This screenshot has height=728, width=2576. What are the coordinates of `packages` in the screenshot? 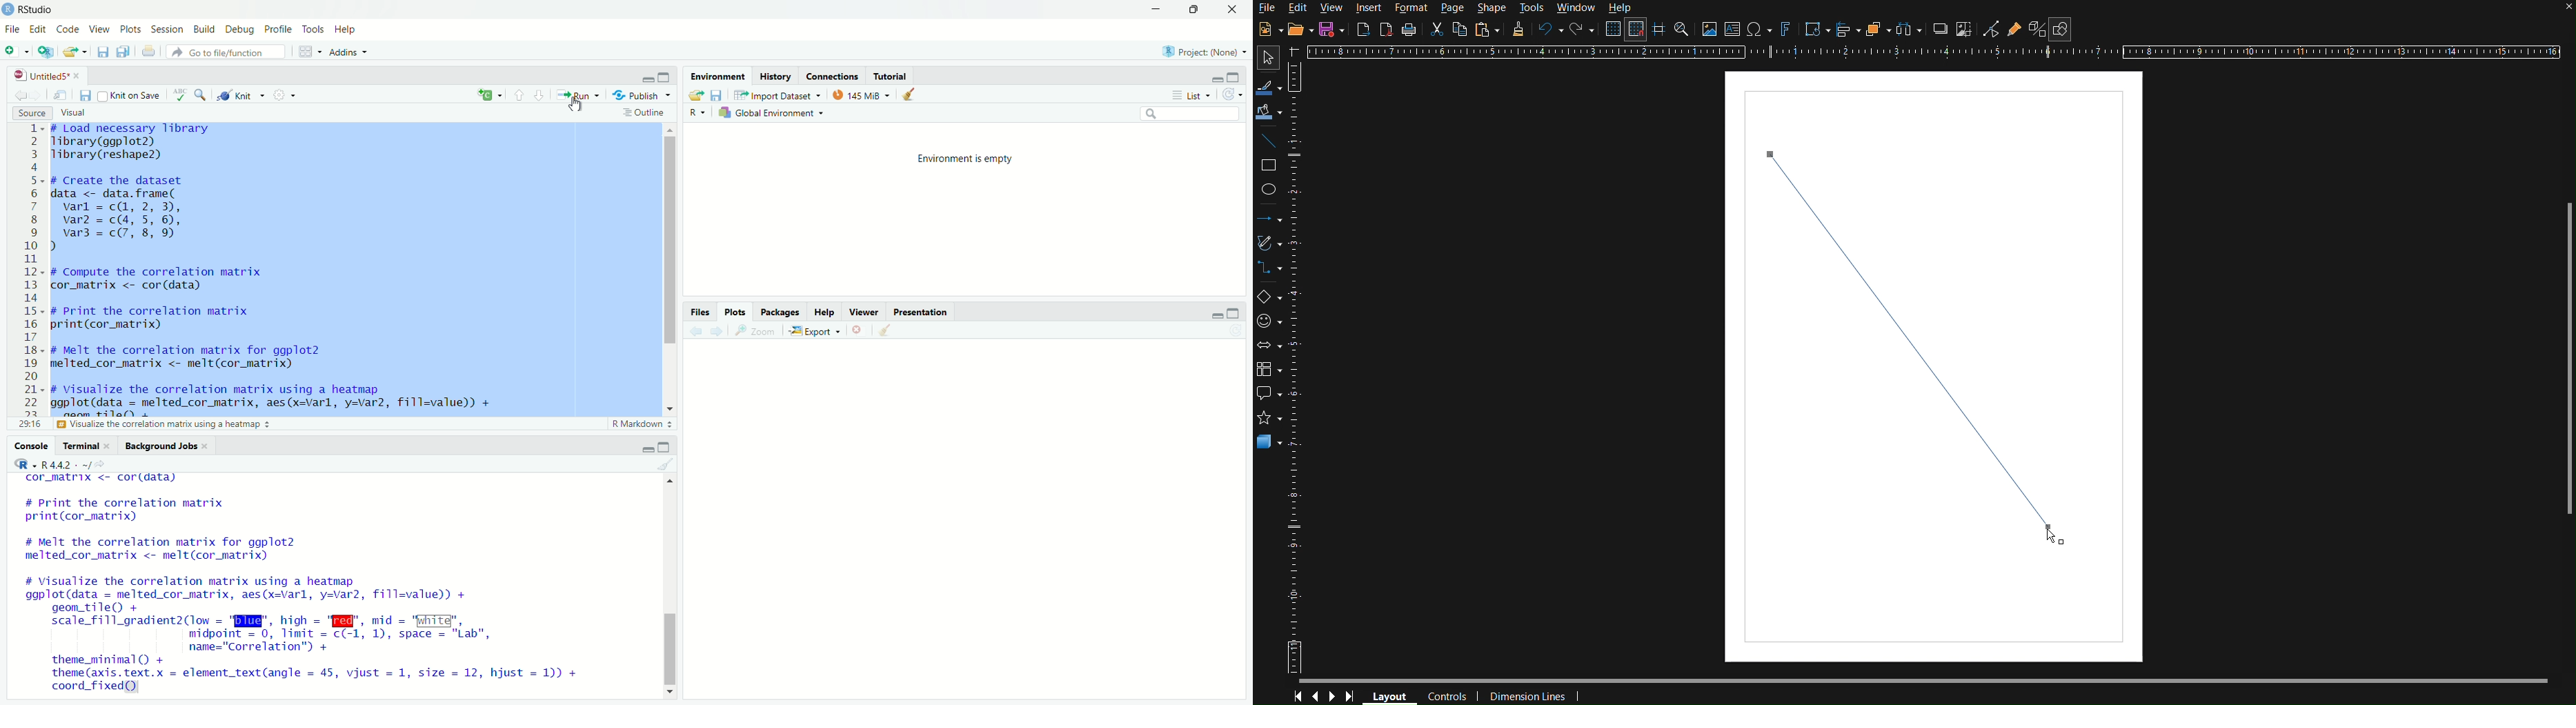 It's located at (778, 311).